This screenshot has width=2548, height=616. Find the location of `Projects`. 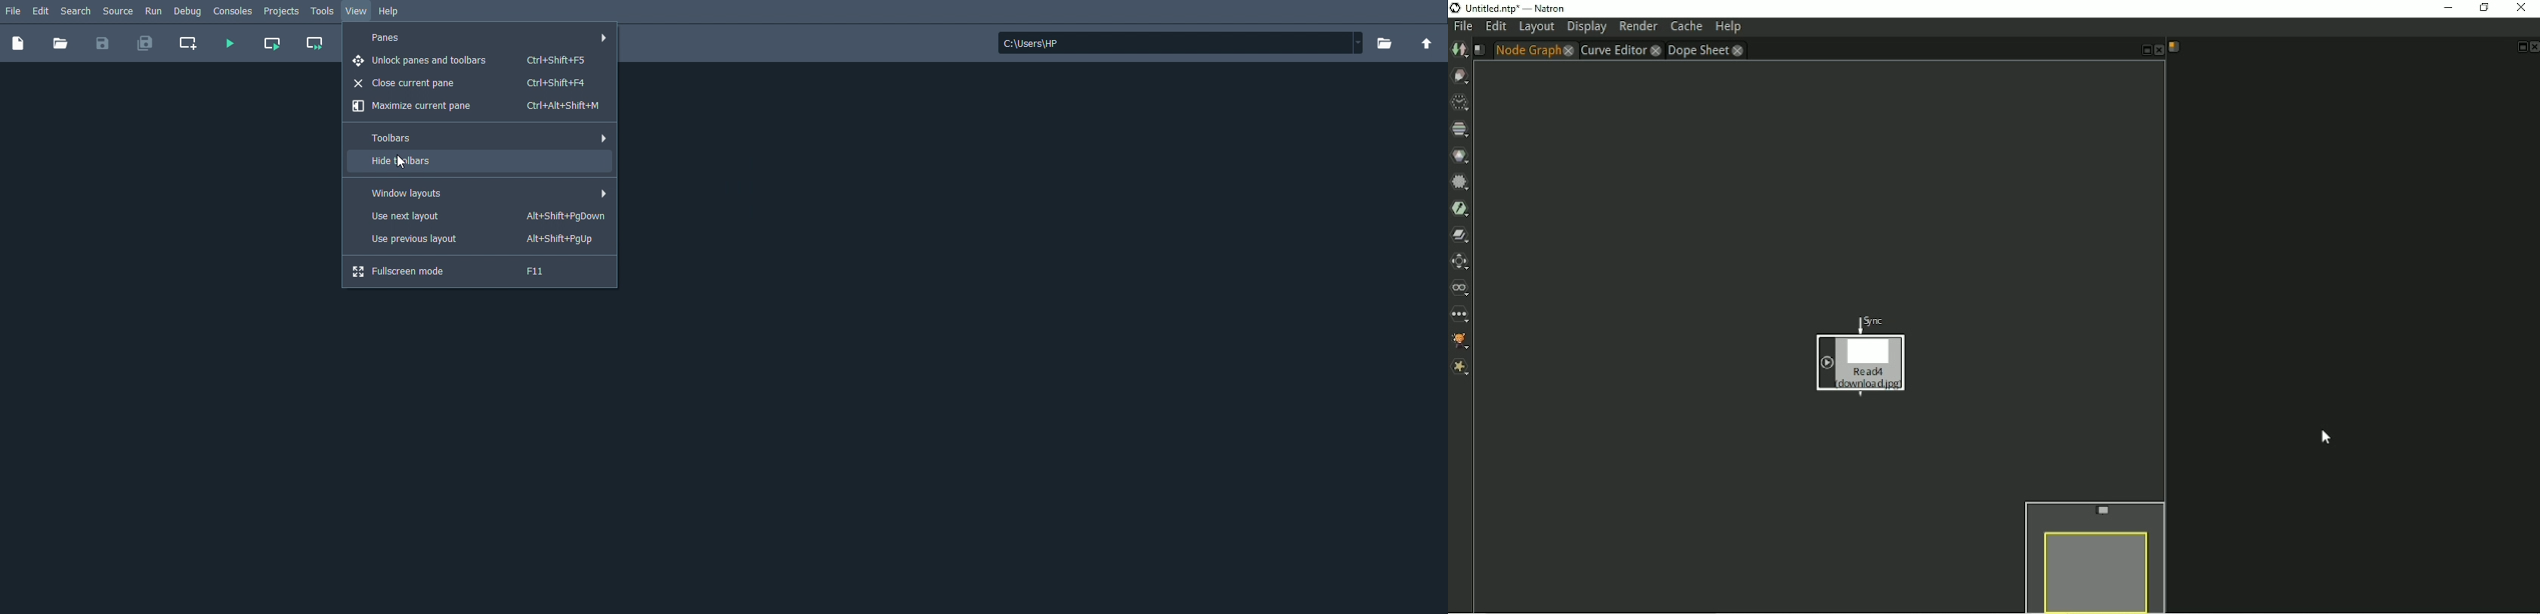

Projects is located at coordinates (283, 12).